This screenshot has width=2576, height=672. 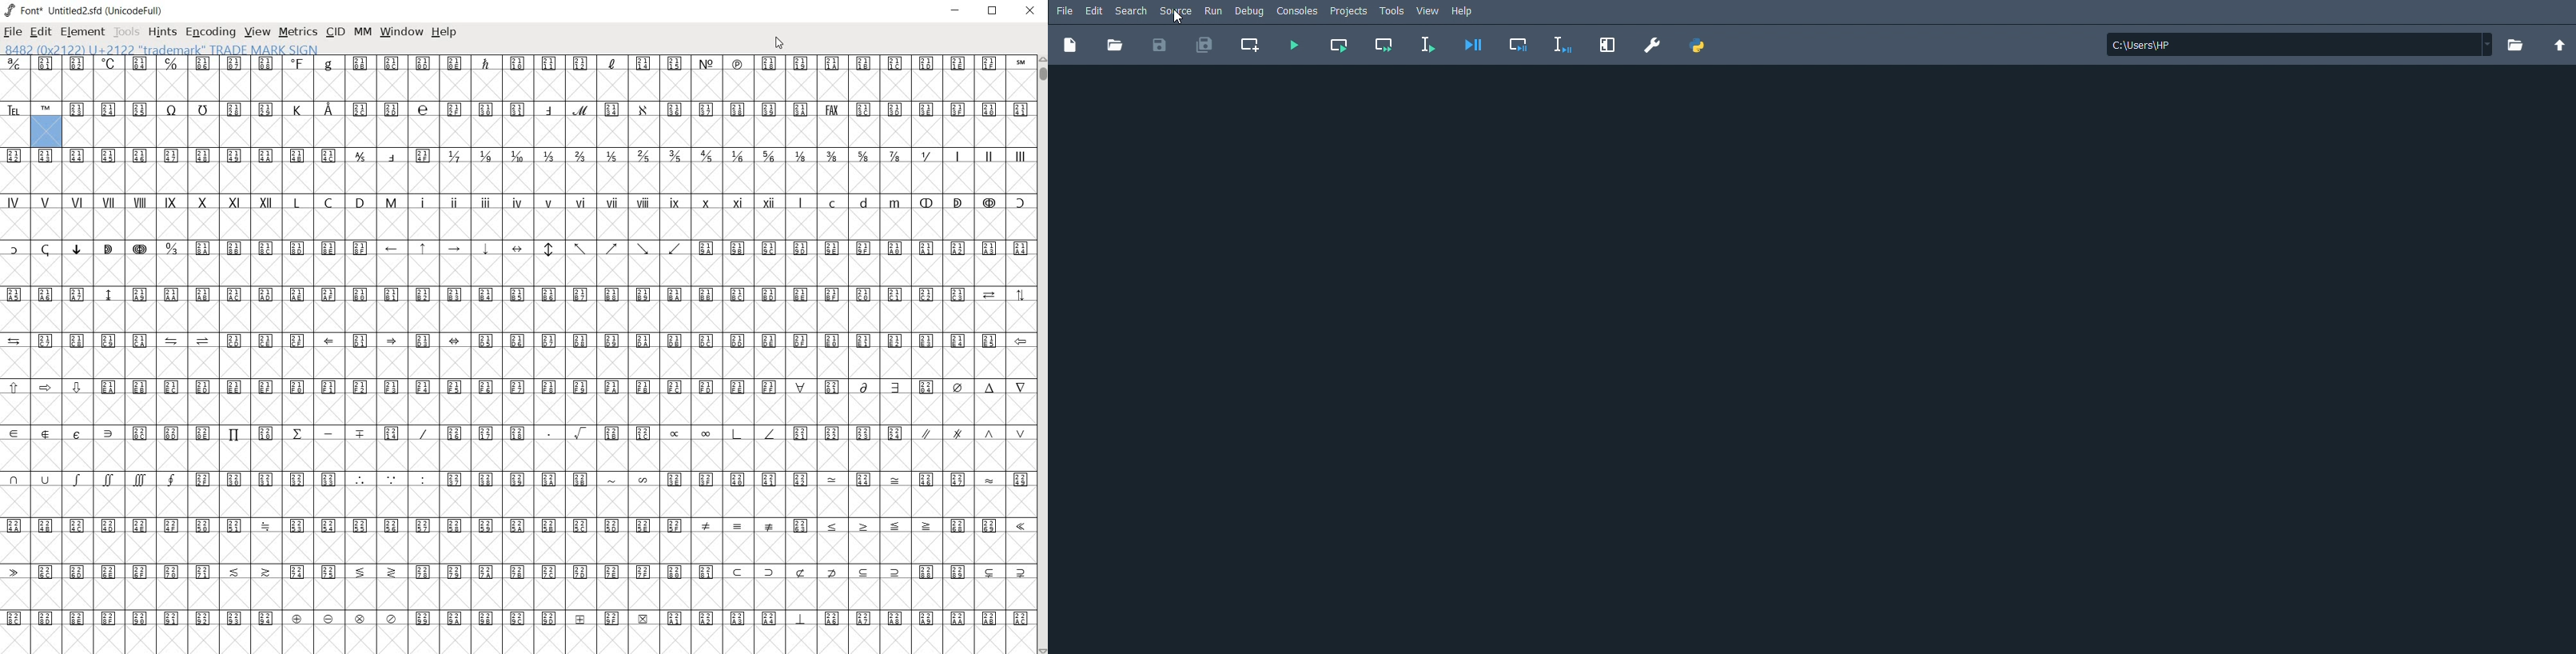 I want to click on HINTS, so click(x=161, y=31).